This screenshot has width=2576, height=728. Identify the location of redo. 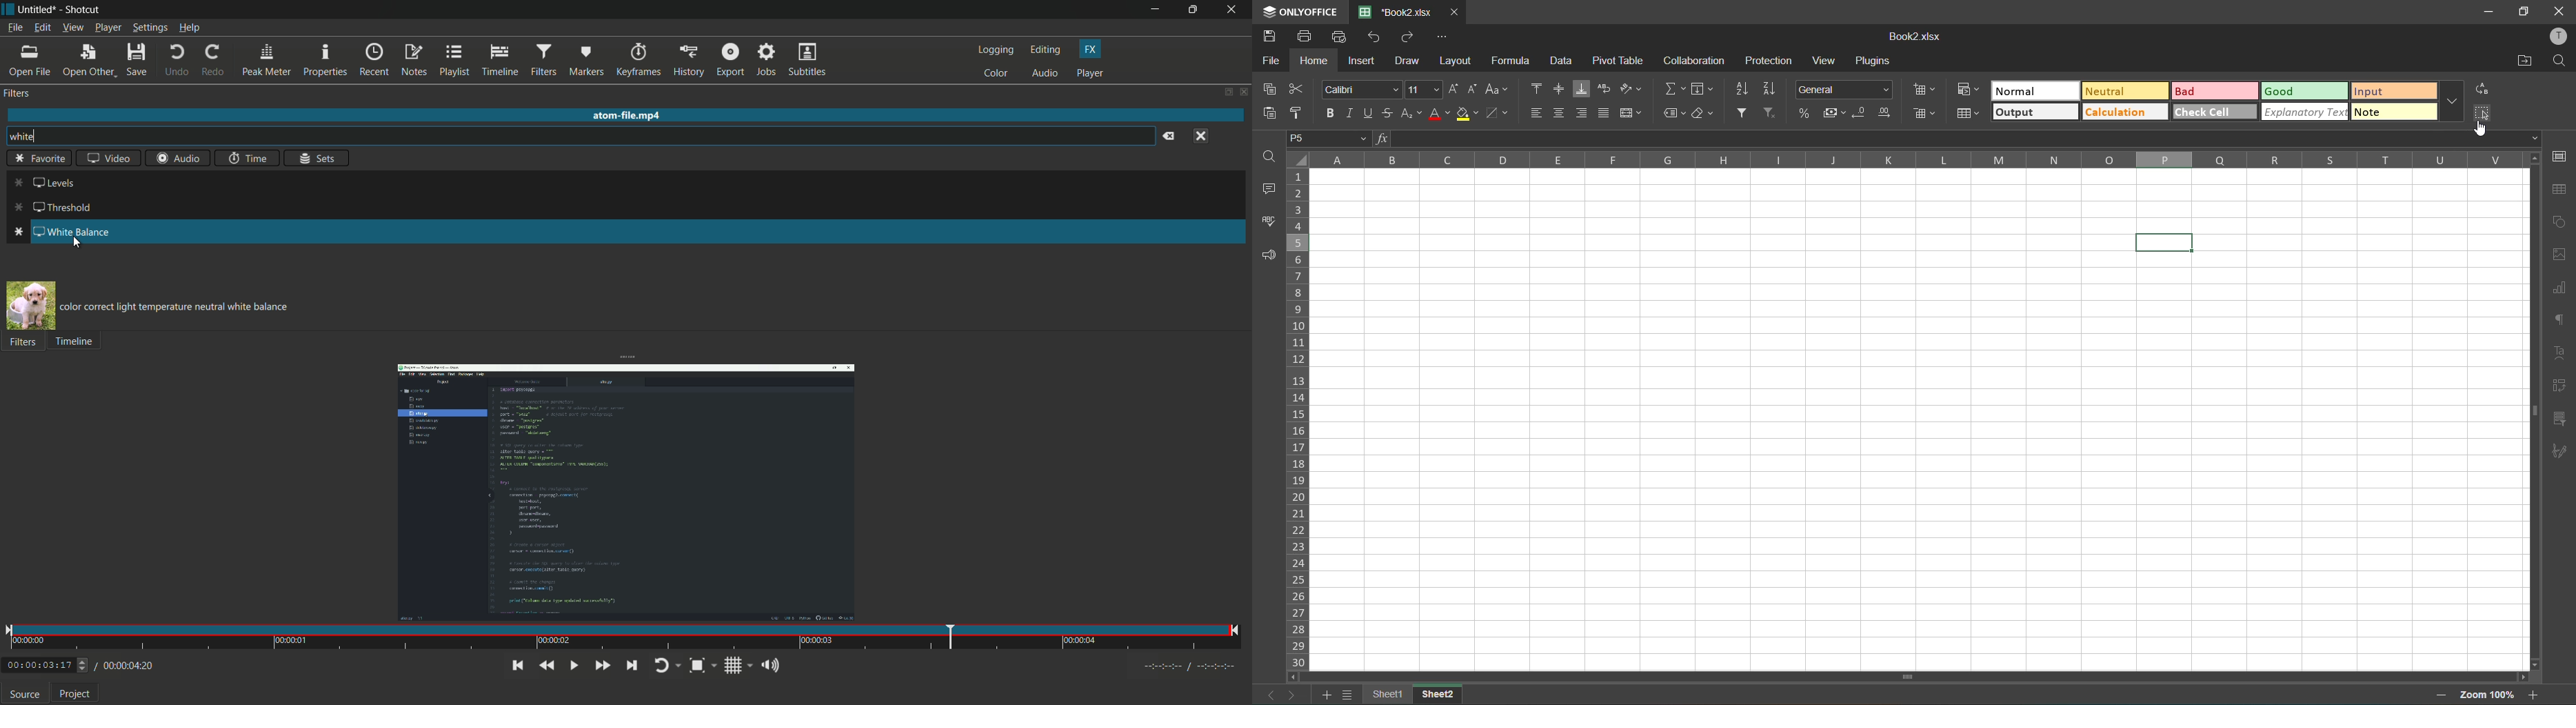
(1409, 39).